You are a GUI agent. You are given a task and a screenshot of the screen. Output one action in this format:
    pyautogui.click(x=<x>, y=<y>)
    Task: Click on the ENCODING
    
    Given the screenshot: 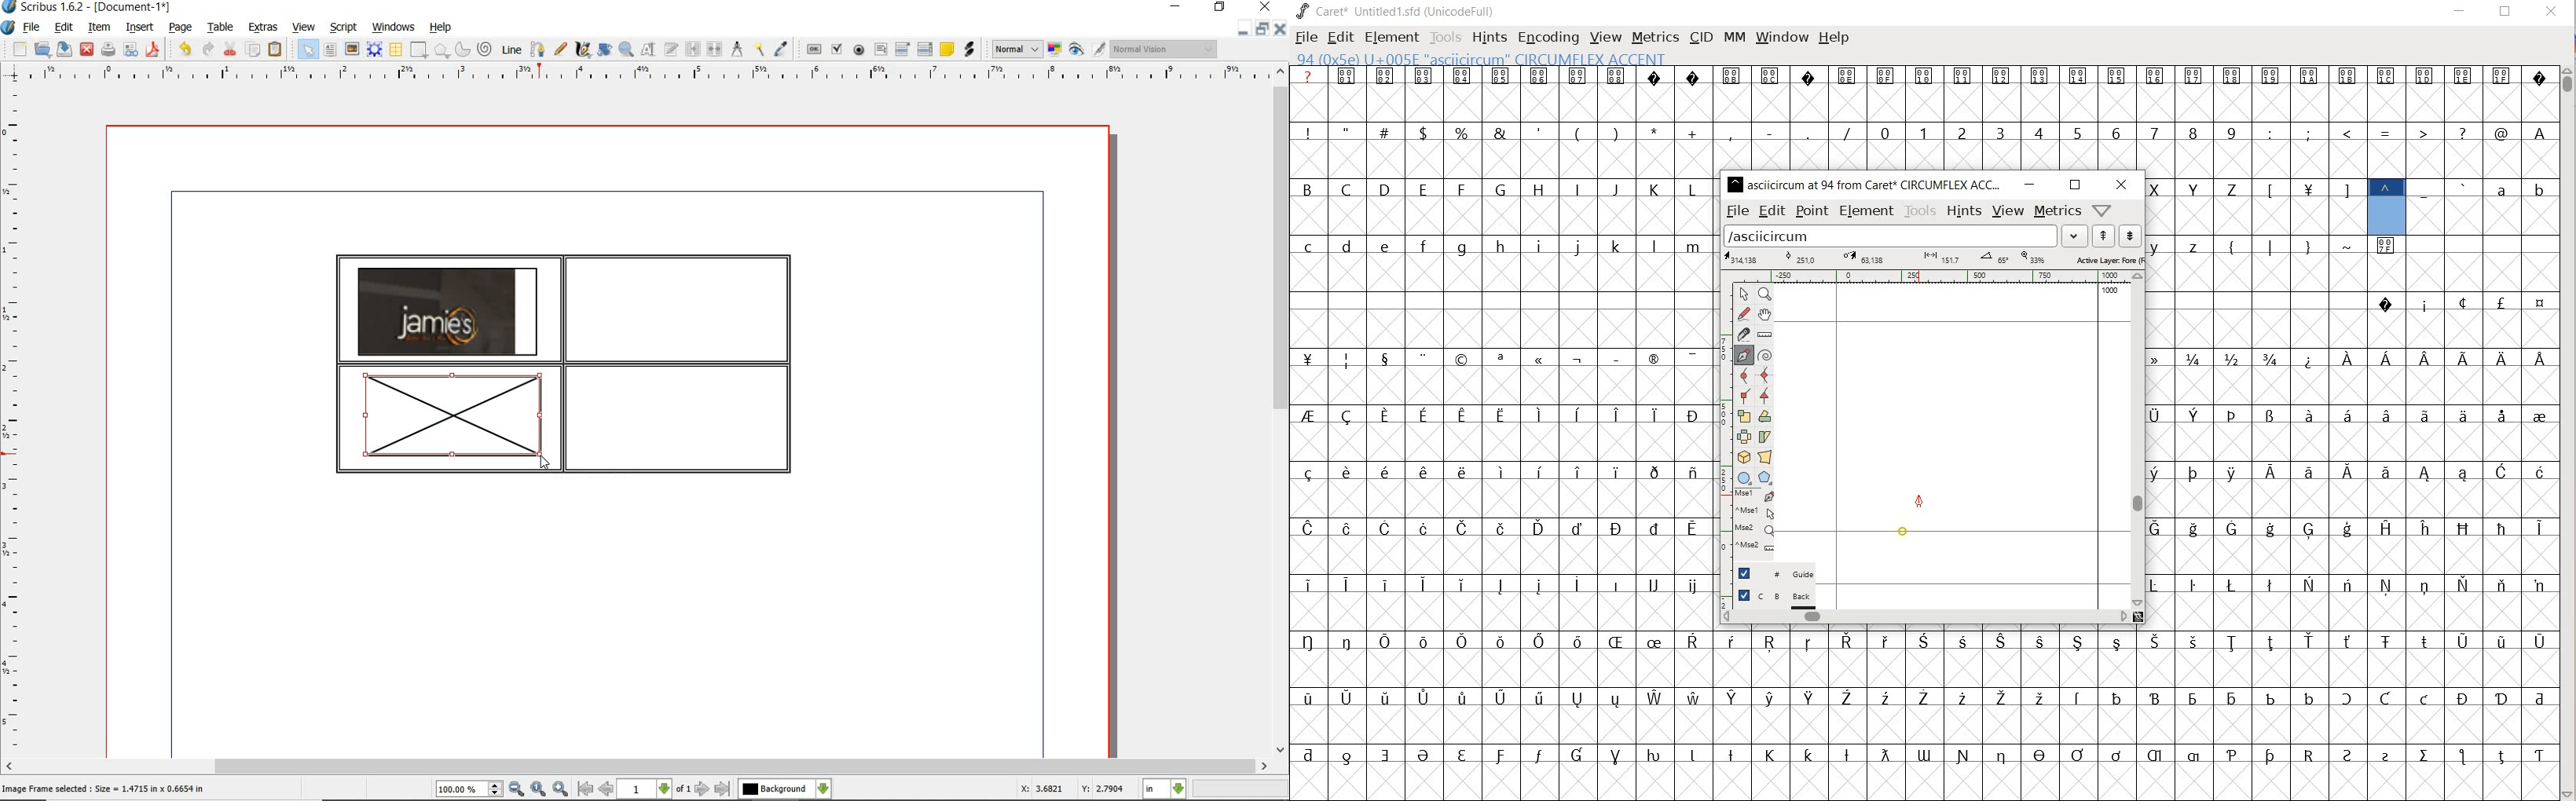 What is the action you would take?
    pyautogui.click(x=1548, y=36)
    